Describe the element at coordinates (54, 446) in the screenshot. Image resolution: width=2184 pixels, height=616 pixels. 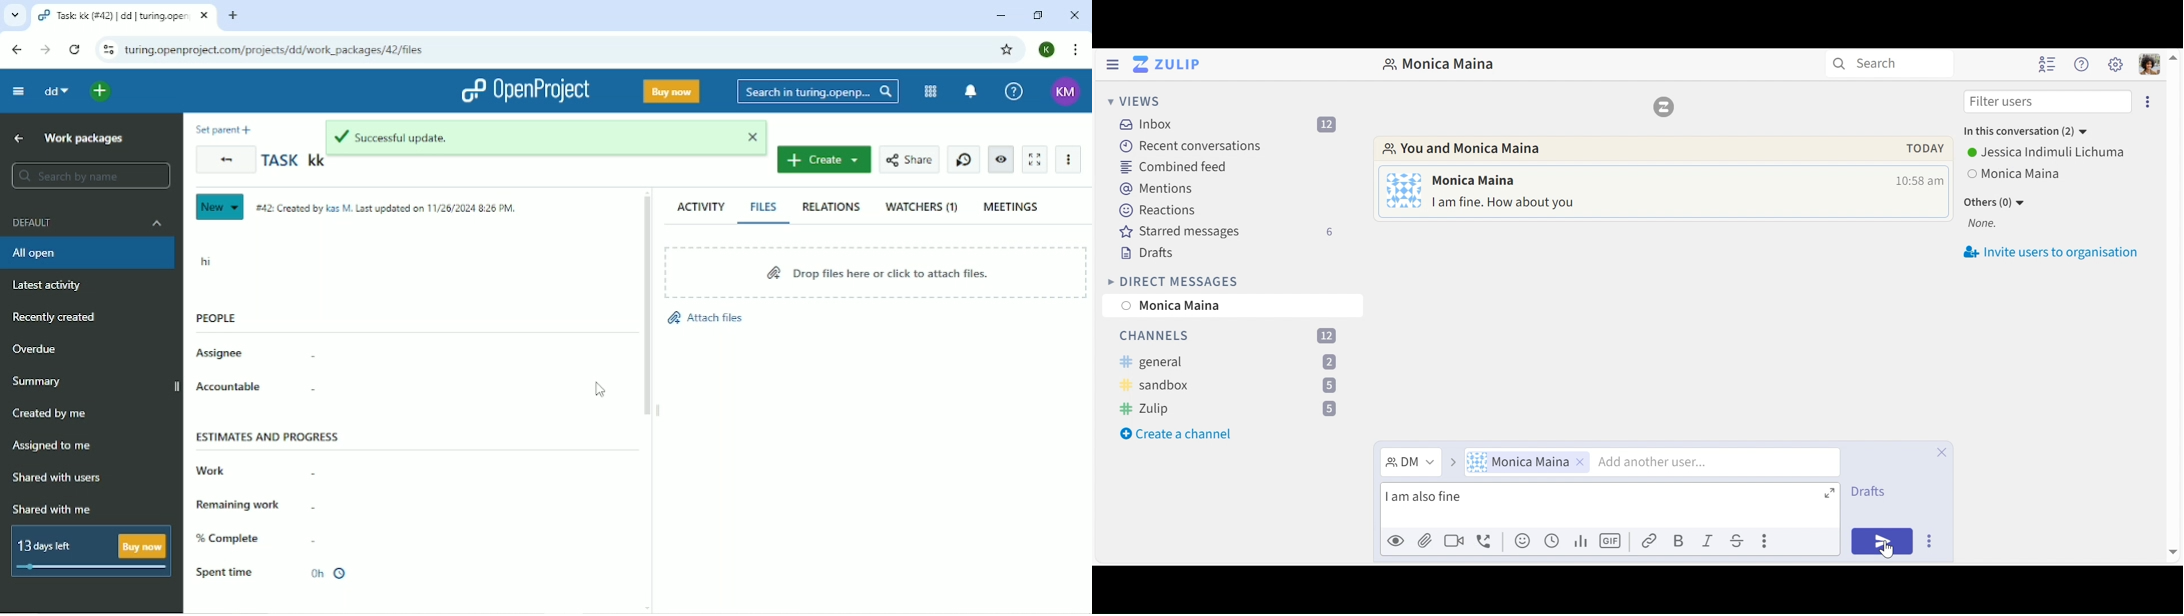
I see `Assigned to me` at that location.